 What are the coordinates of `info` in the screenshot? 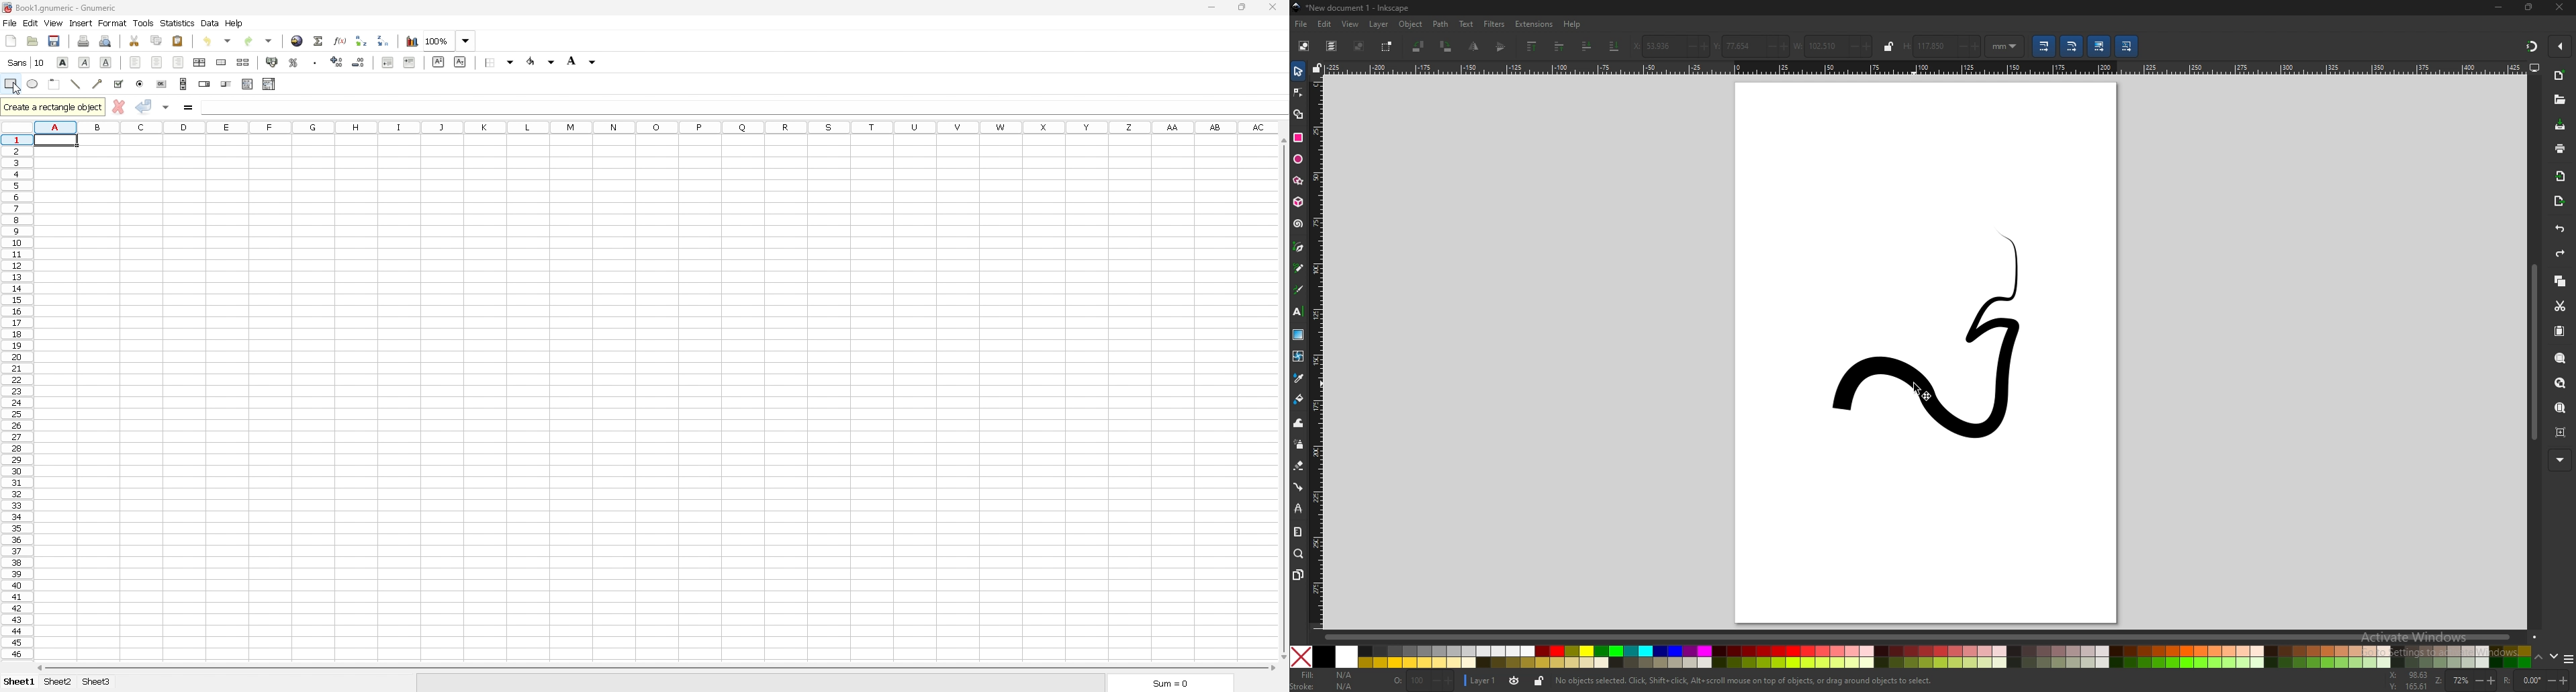 It's located at (1746, 681).